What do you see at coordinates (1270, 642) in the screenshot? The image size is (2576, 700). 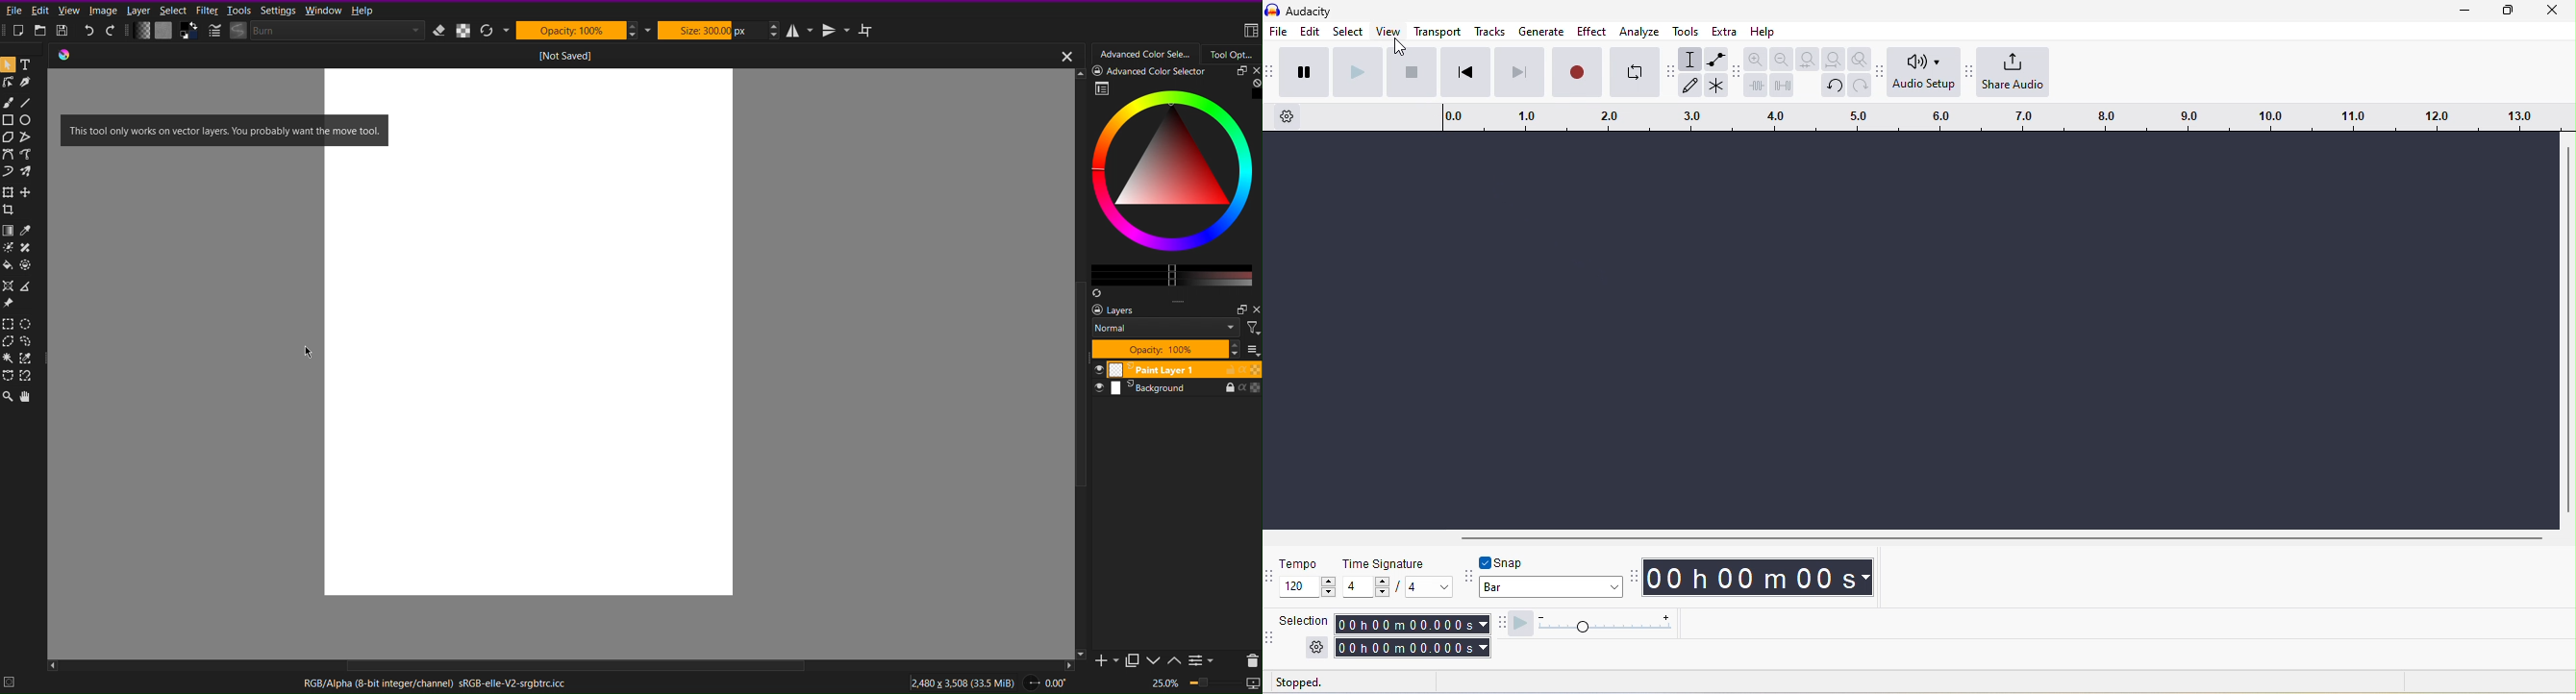 I see `selection toolbar` at bounding box center [1270, 642].